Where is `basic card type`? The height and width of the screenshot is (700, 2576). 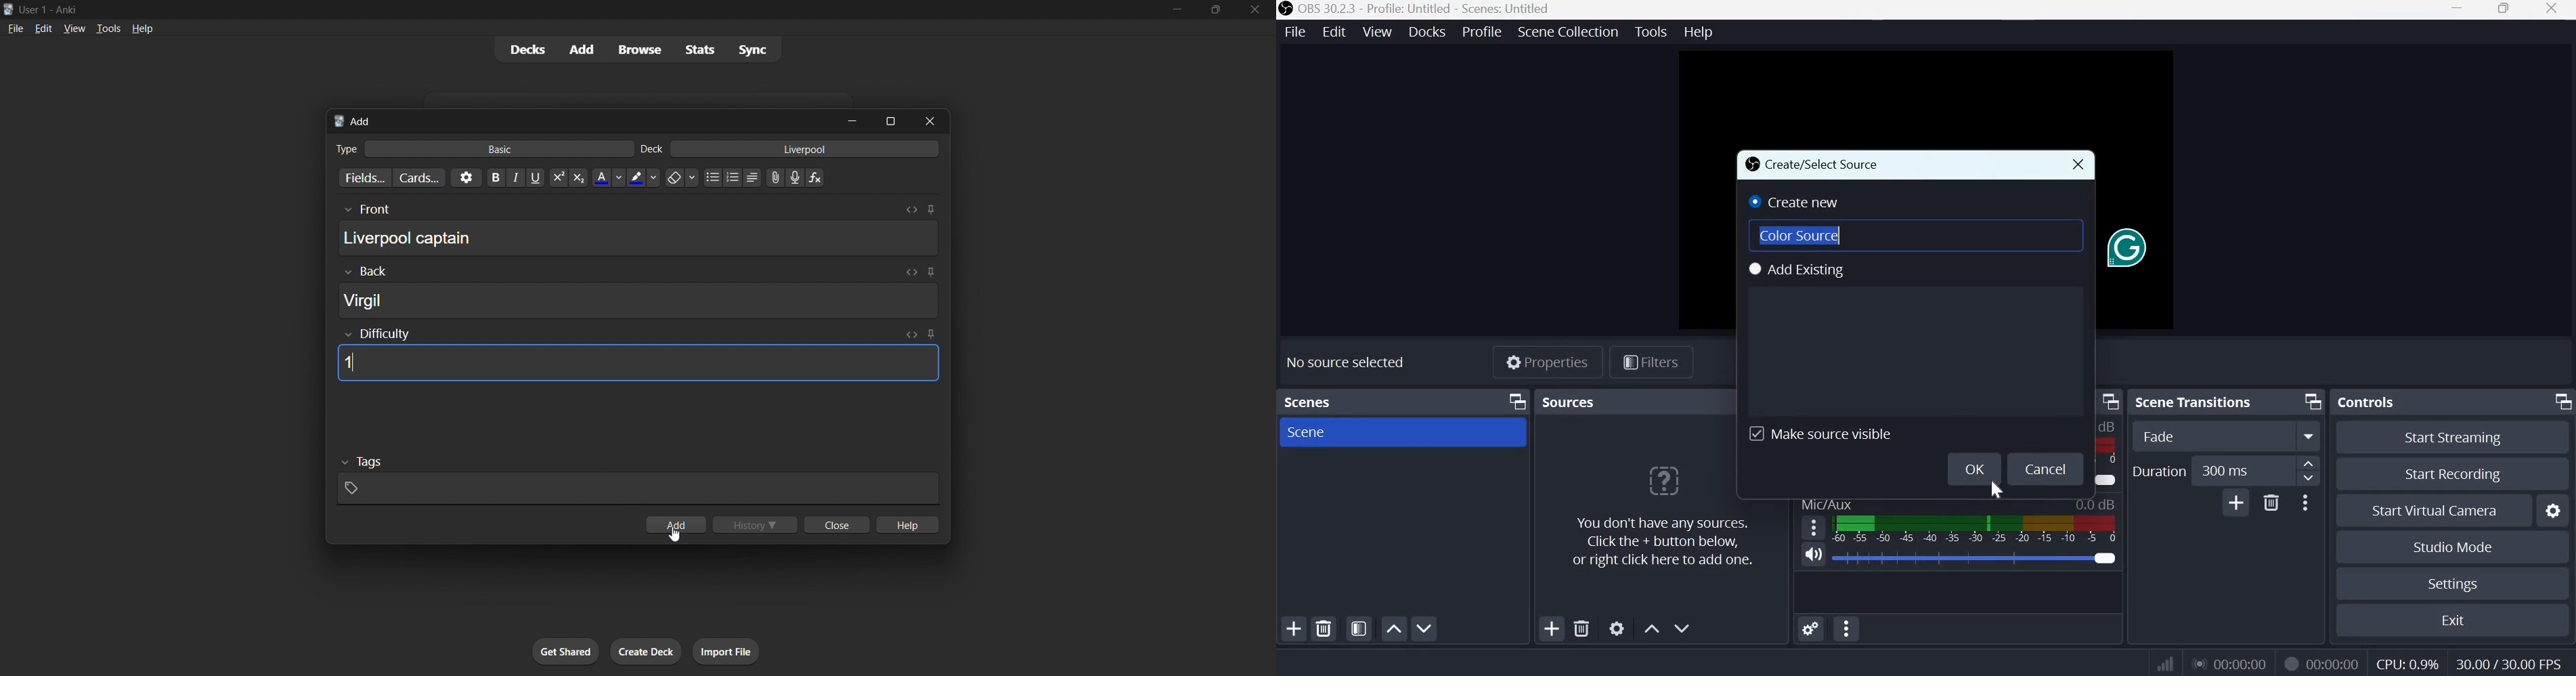
basic card type is located at coordinates (497, 149).